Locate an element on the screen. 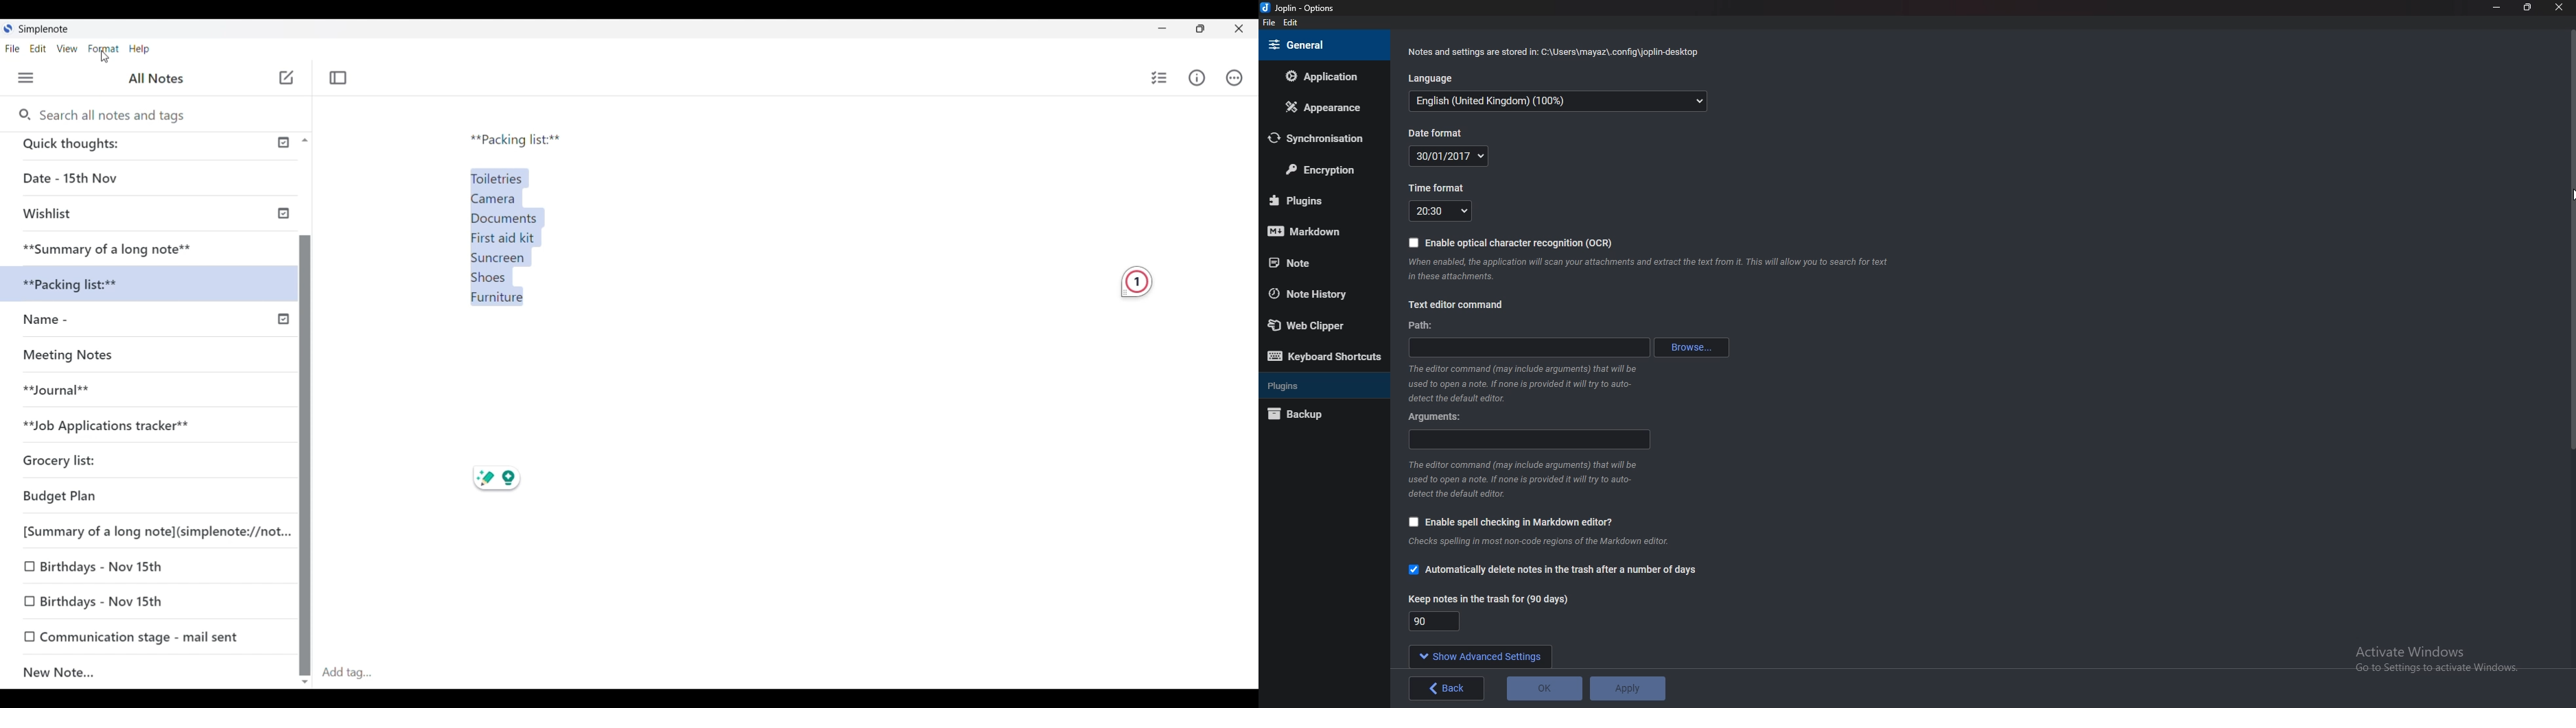 The image size is (2576, 728). text editor command is located at coordinates (1459, 304).